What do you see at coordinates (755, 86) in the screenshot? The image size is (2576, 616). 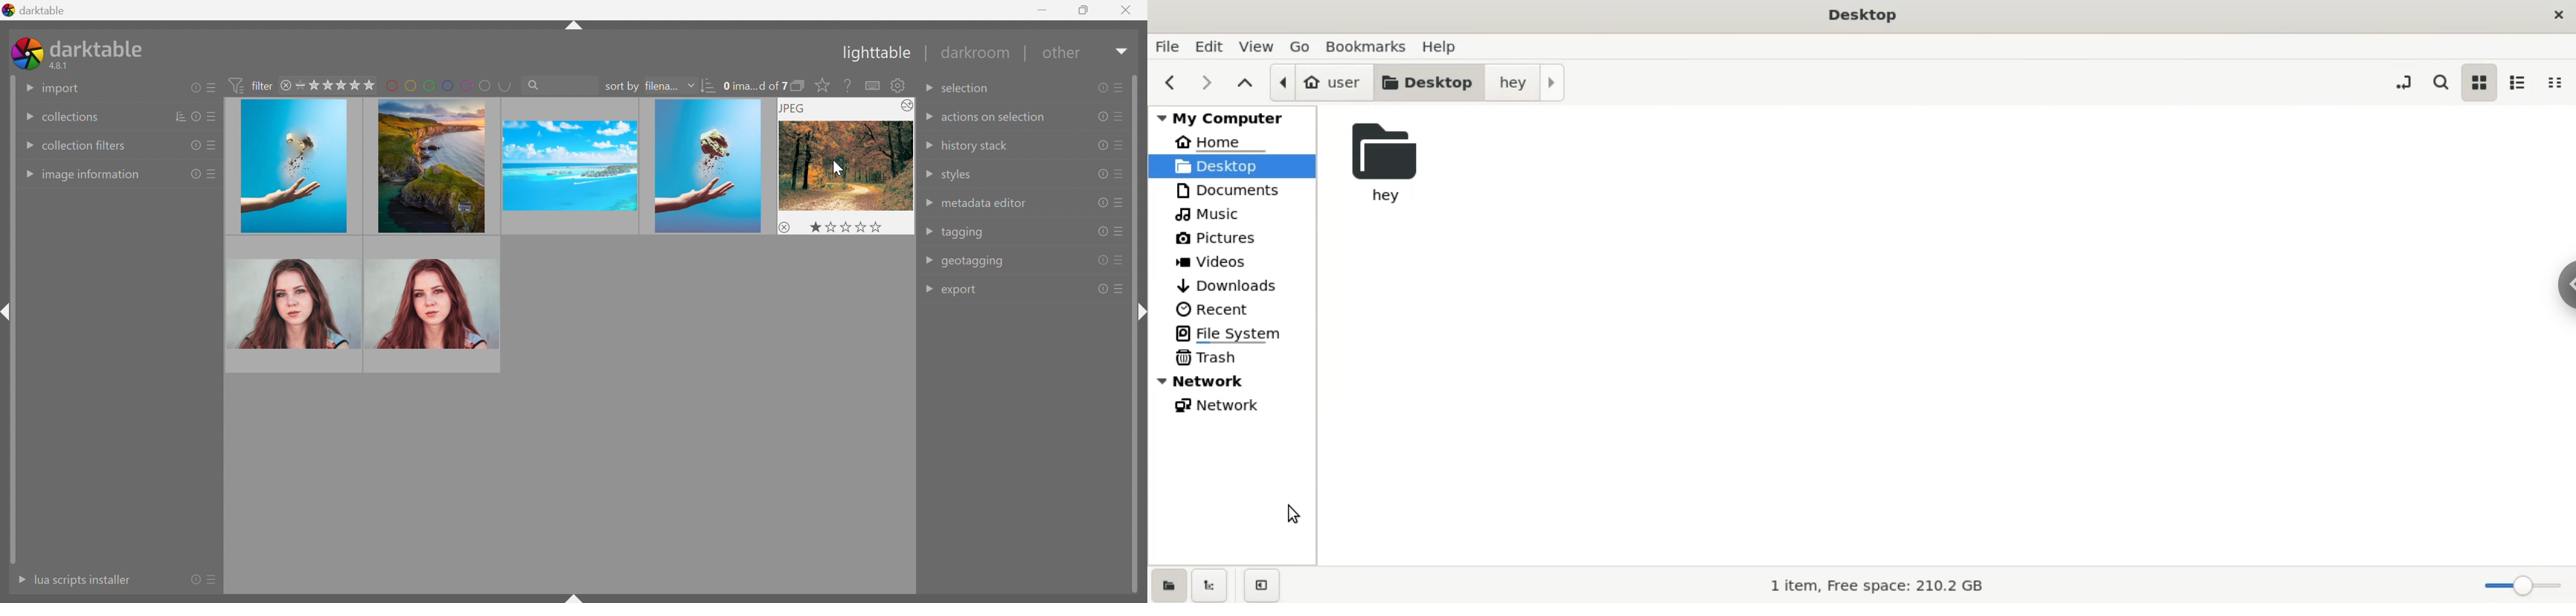 I see `0 ima...d of 7` at bounding box center [755, 86].